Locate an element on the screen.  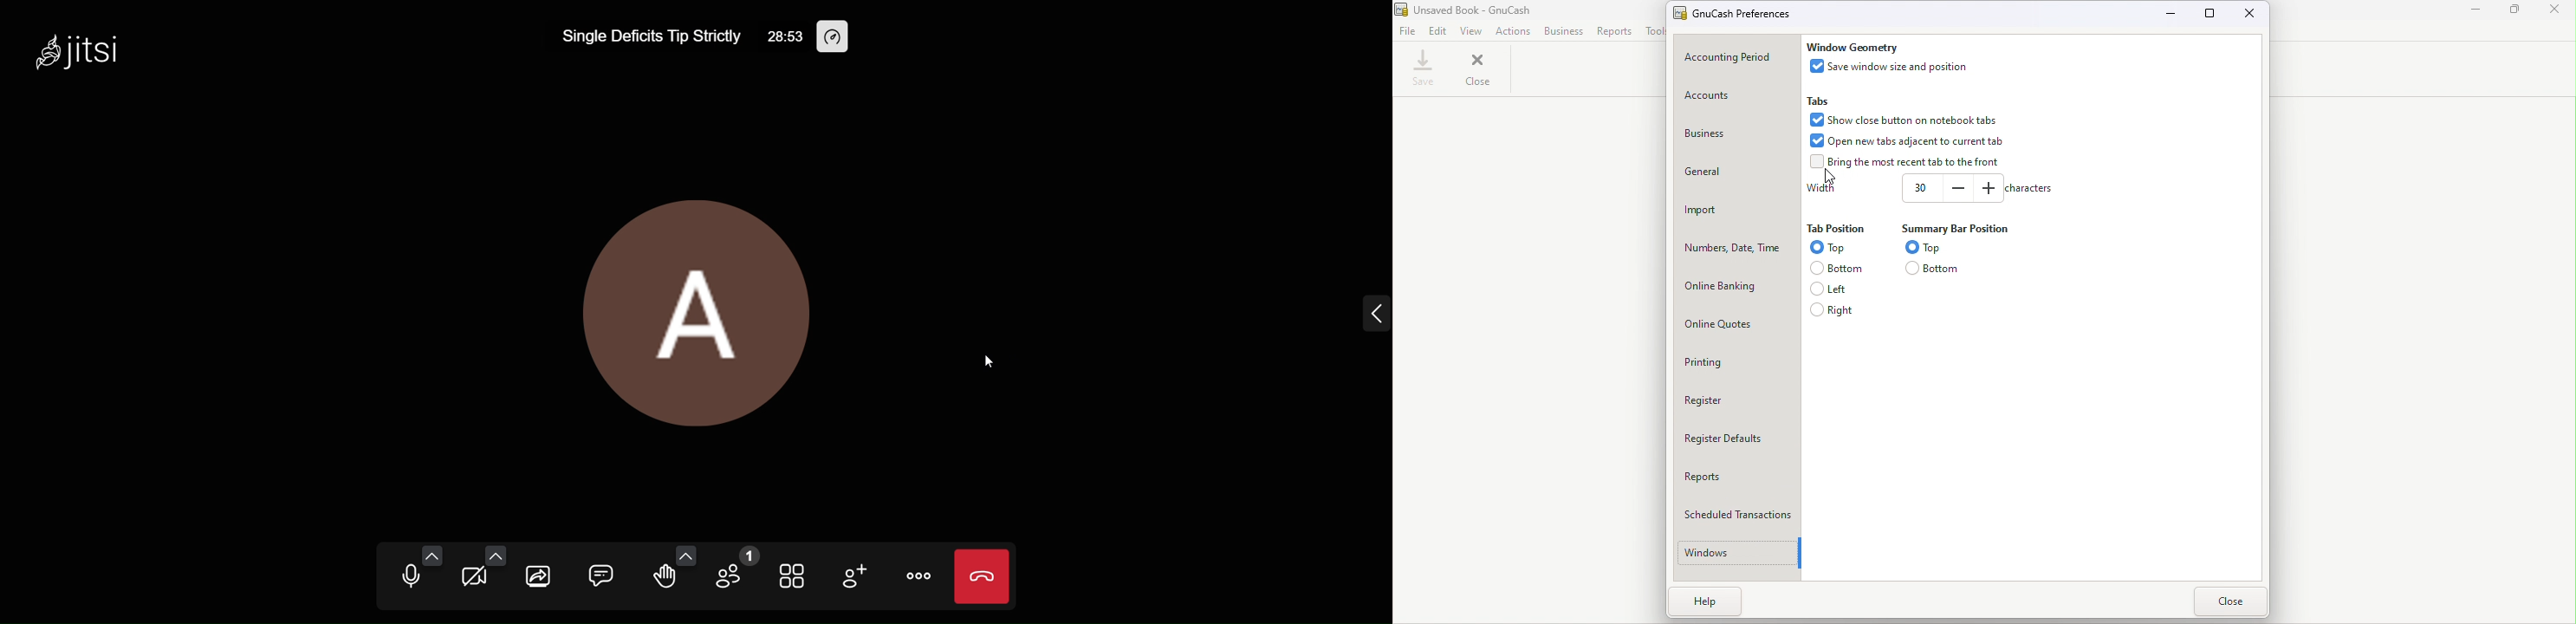
Width is located at coordinates (1821, 188).